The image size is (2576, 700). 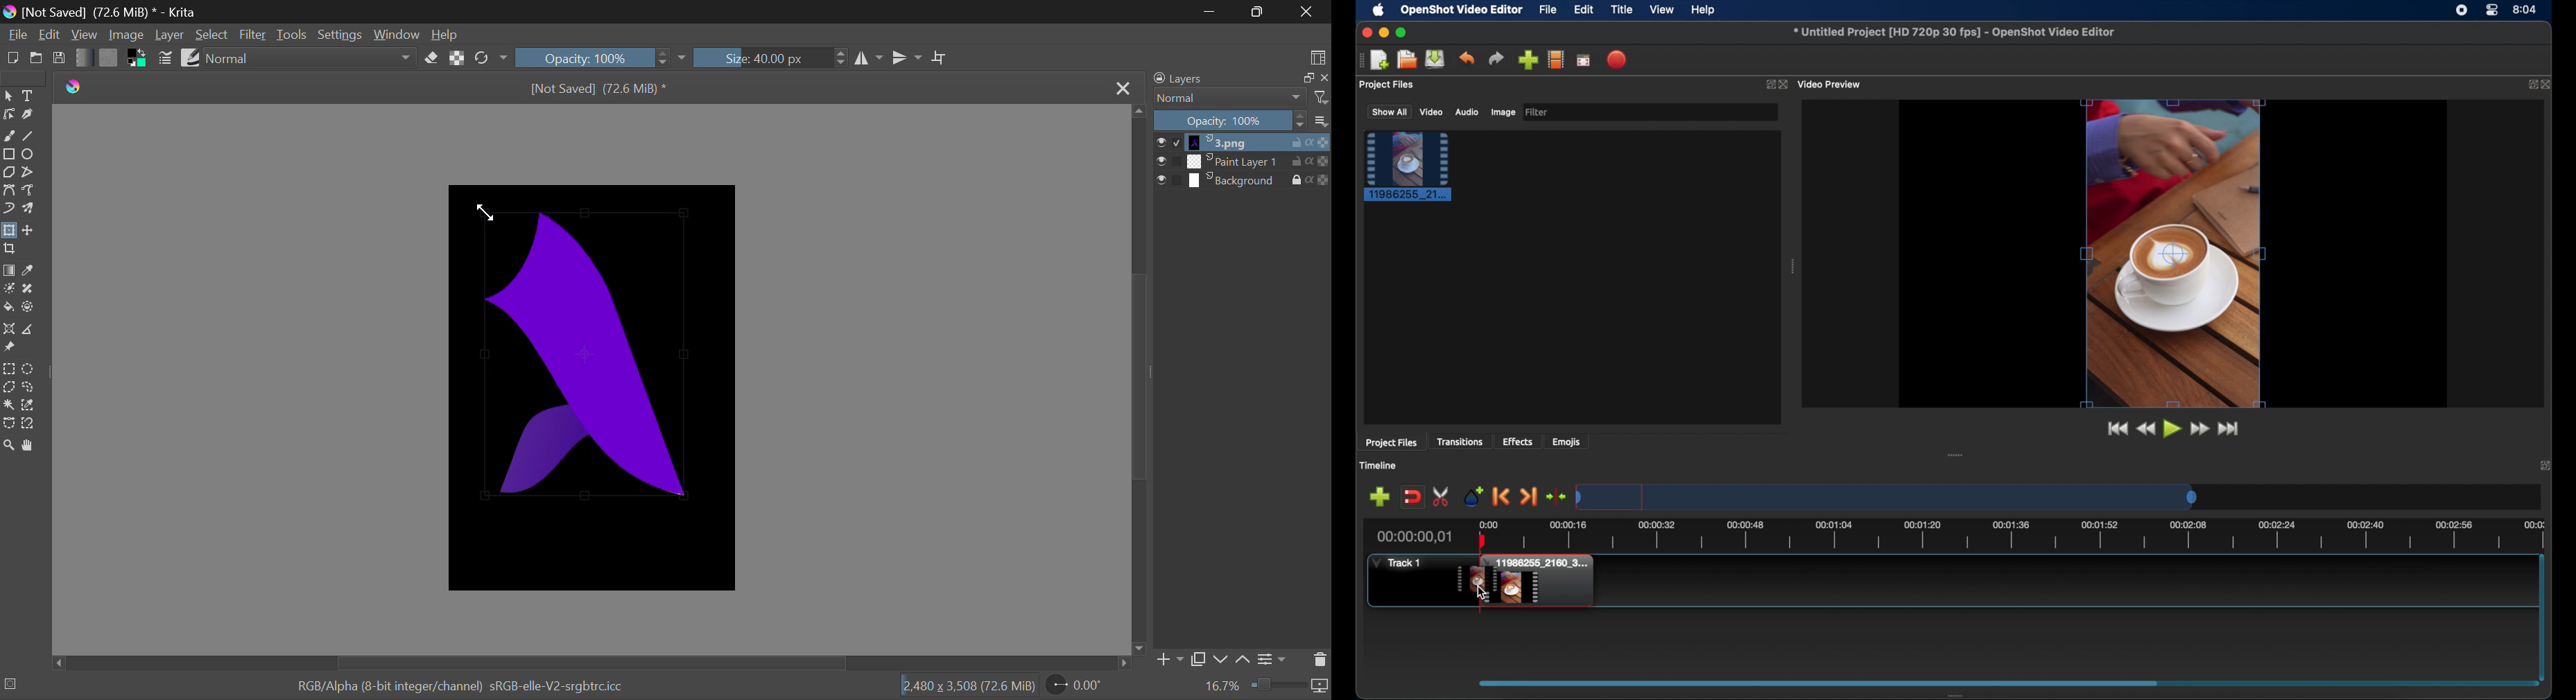 What do you see at coordinates (1886, 498) in the screenshot?
I see `timeline scale` at bounding box center [1886, 498].